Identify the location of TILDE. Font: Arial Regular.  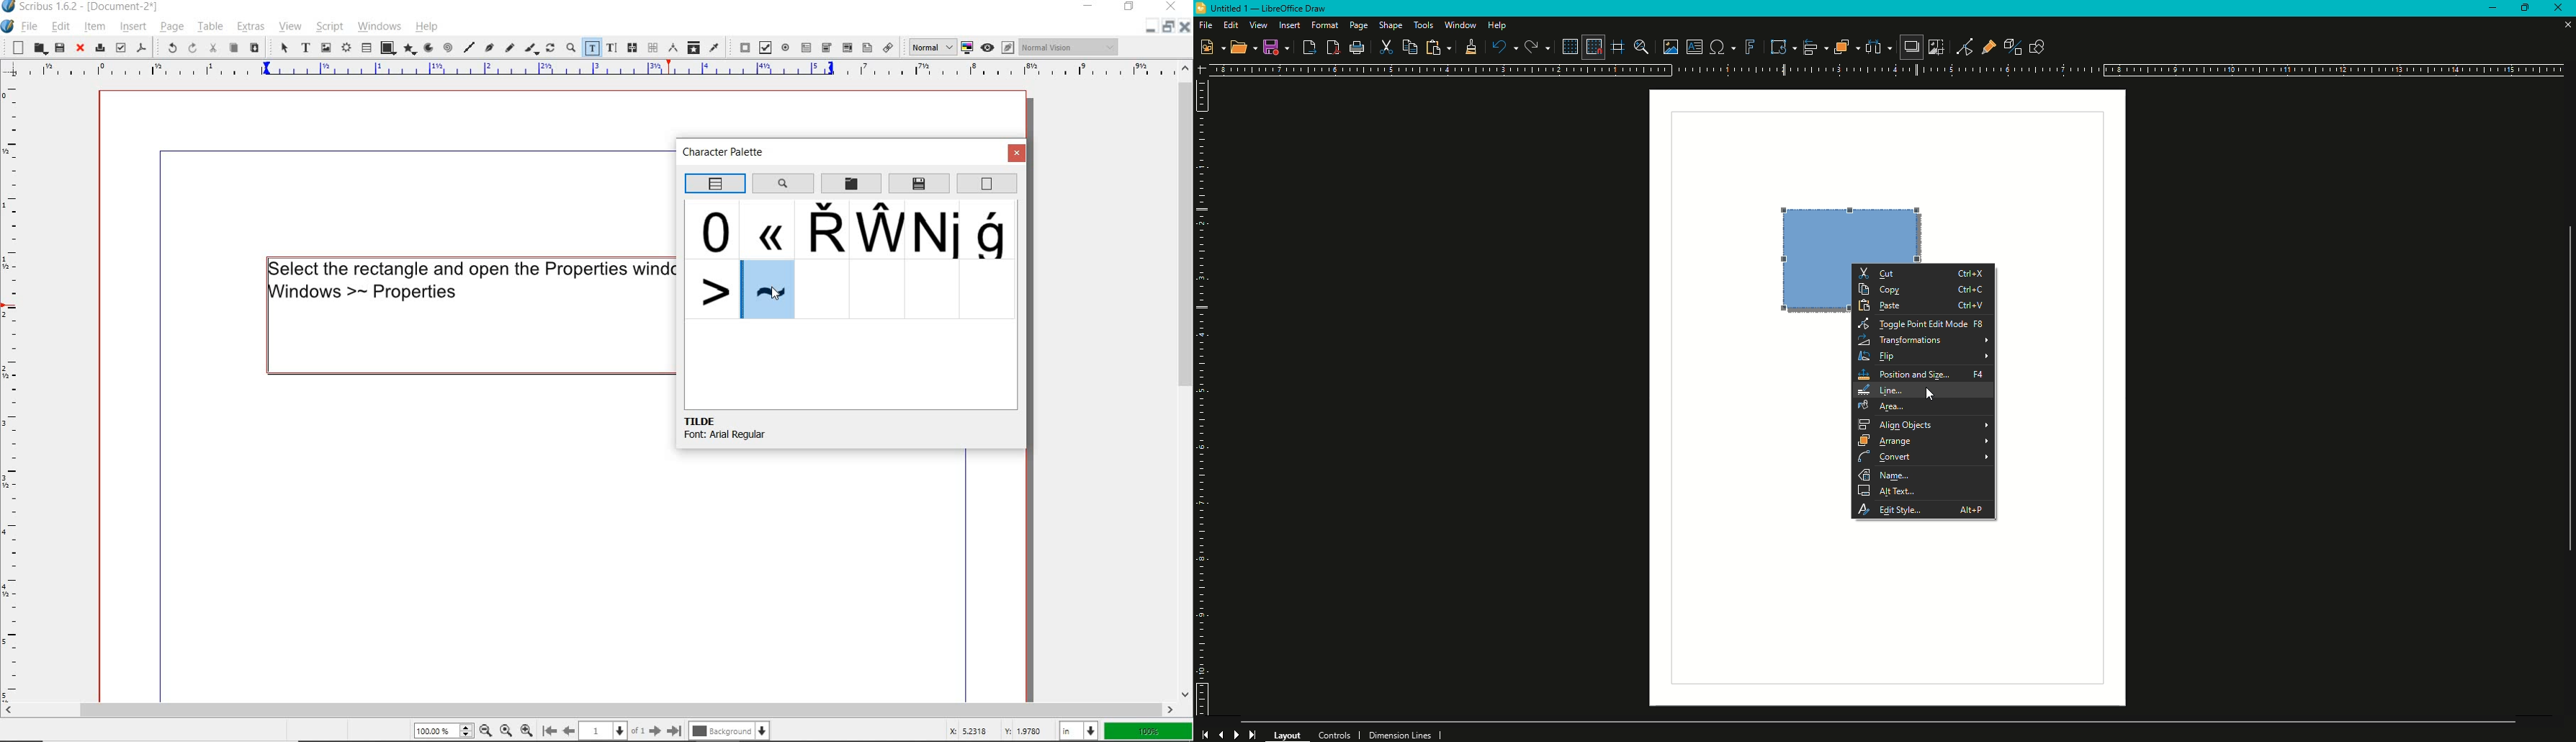
(746, 429).